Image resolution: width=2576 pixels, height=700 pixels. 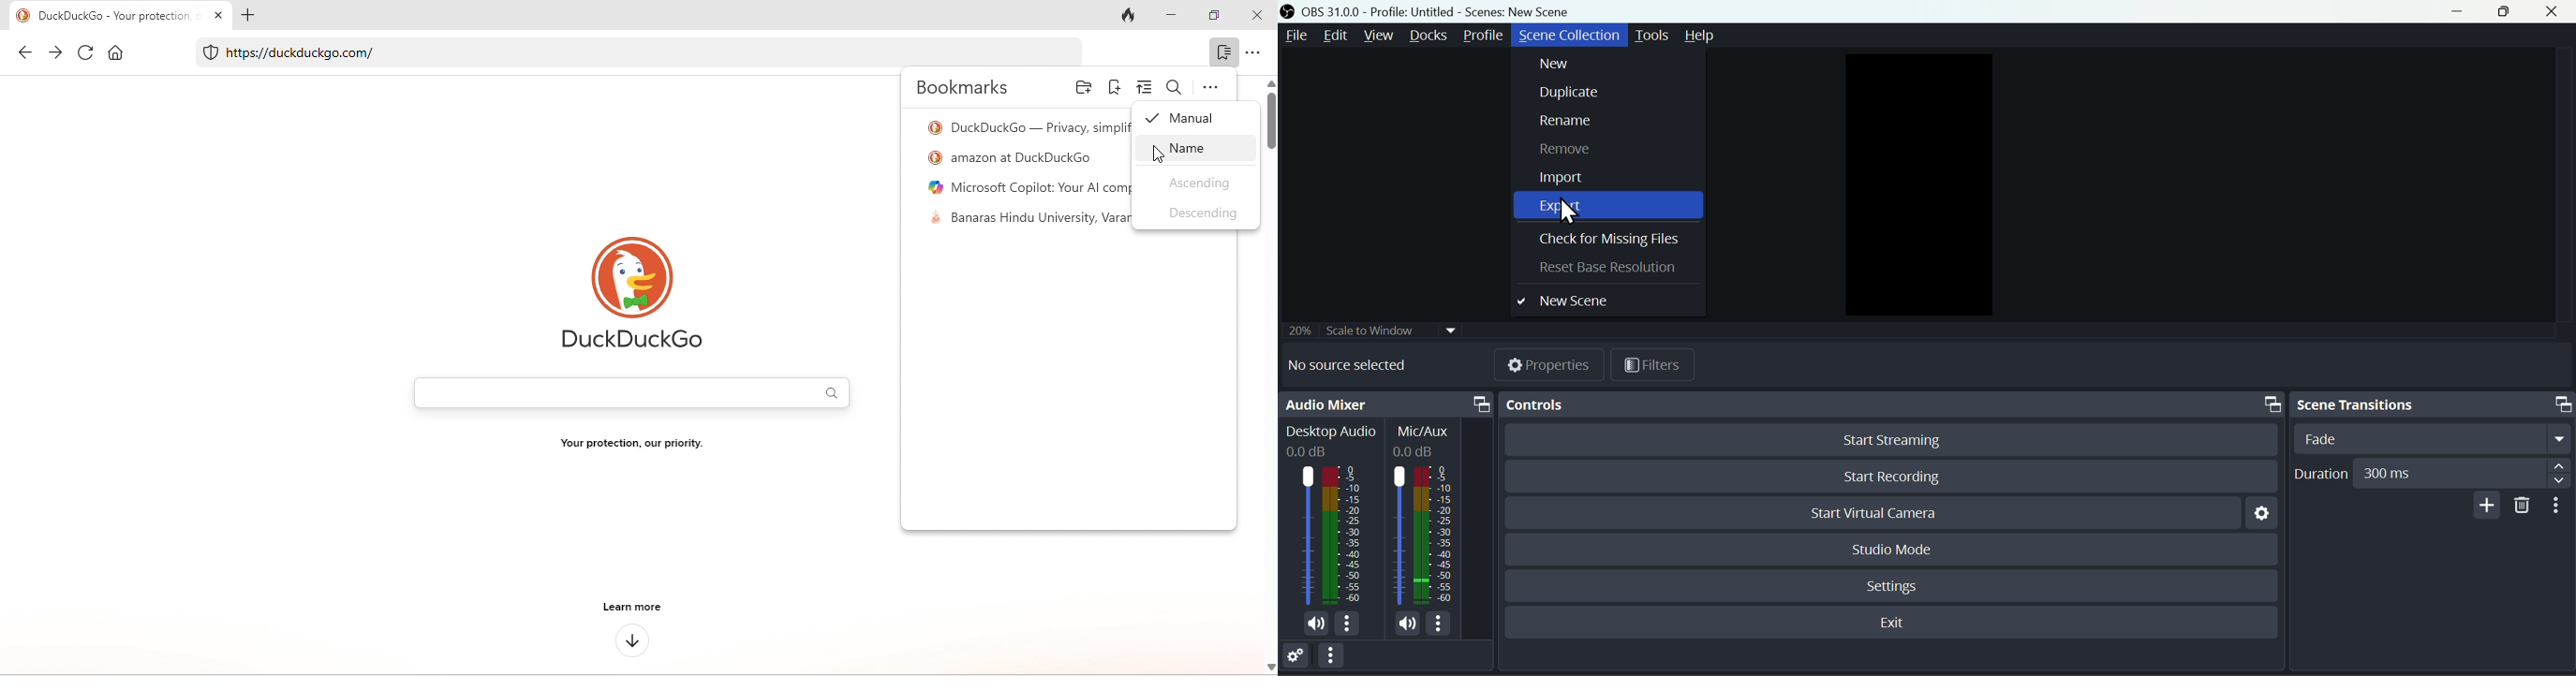 I want to click on Remove, so click(x=1561, y=153).